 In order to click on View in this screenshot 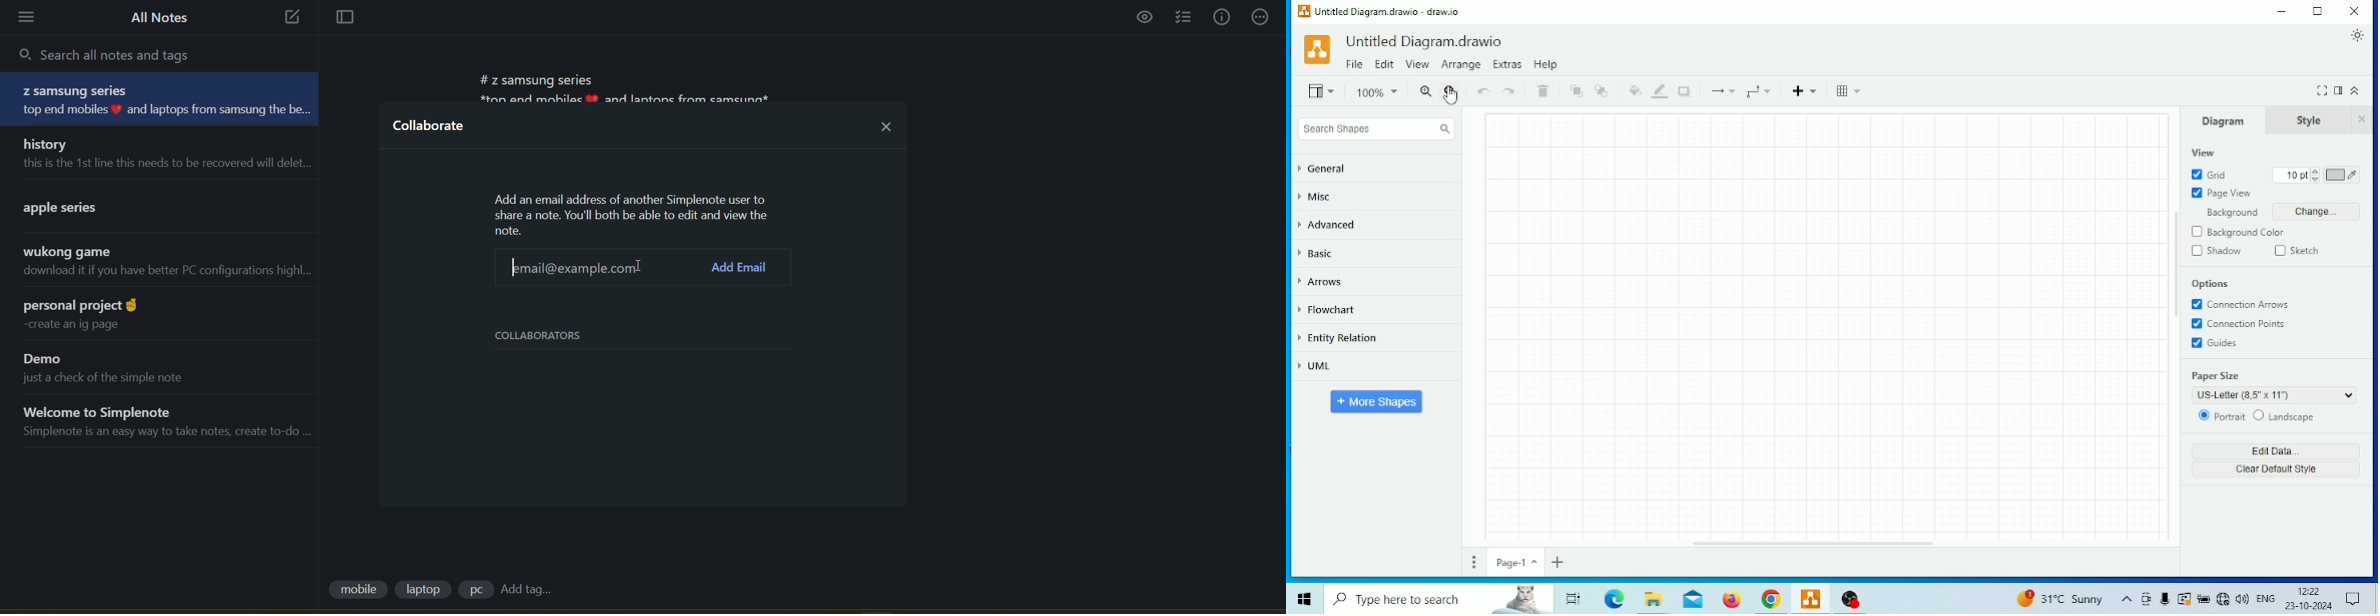, I will do `click(1324, 90)`.